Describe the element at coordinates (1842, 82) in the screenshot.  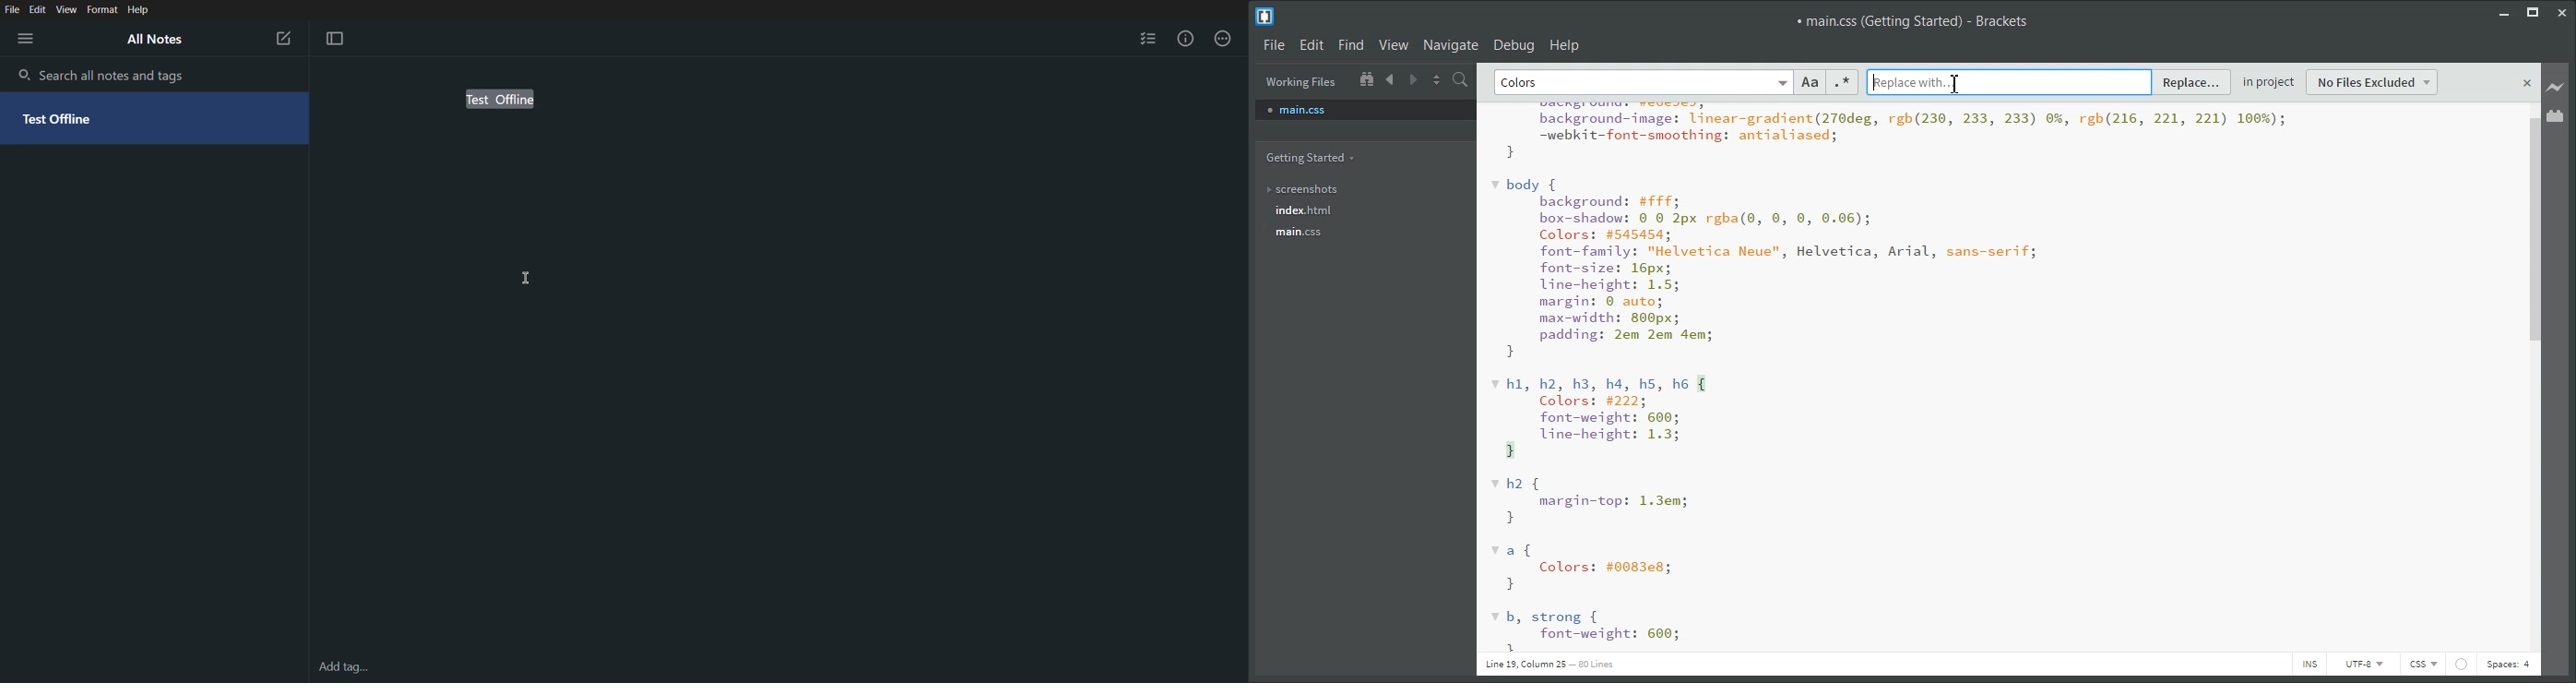
I see `Regular Expression` at that location.